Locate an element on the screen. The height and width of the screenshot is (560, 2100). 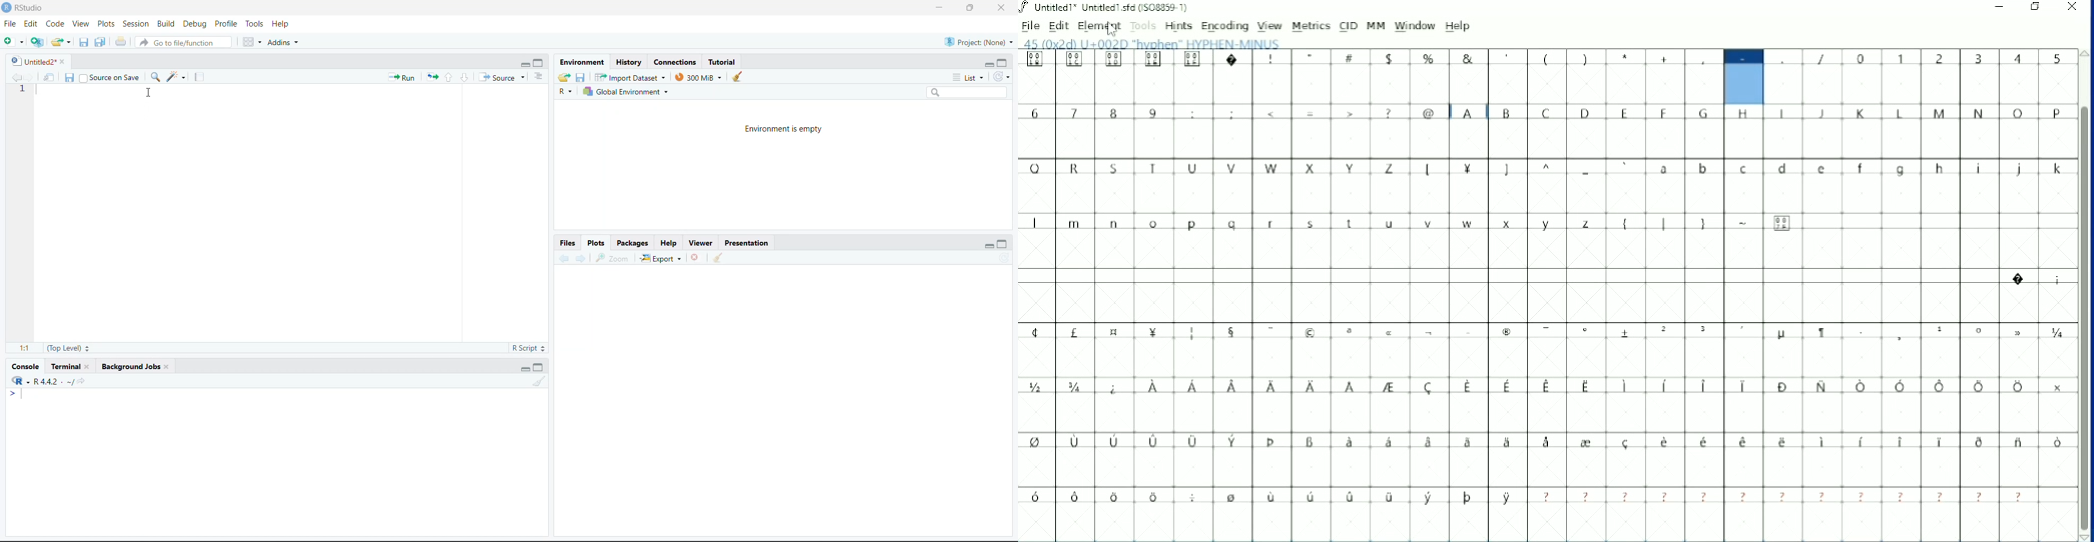
search bar is located at coordinates (966, 92).